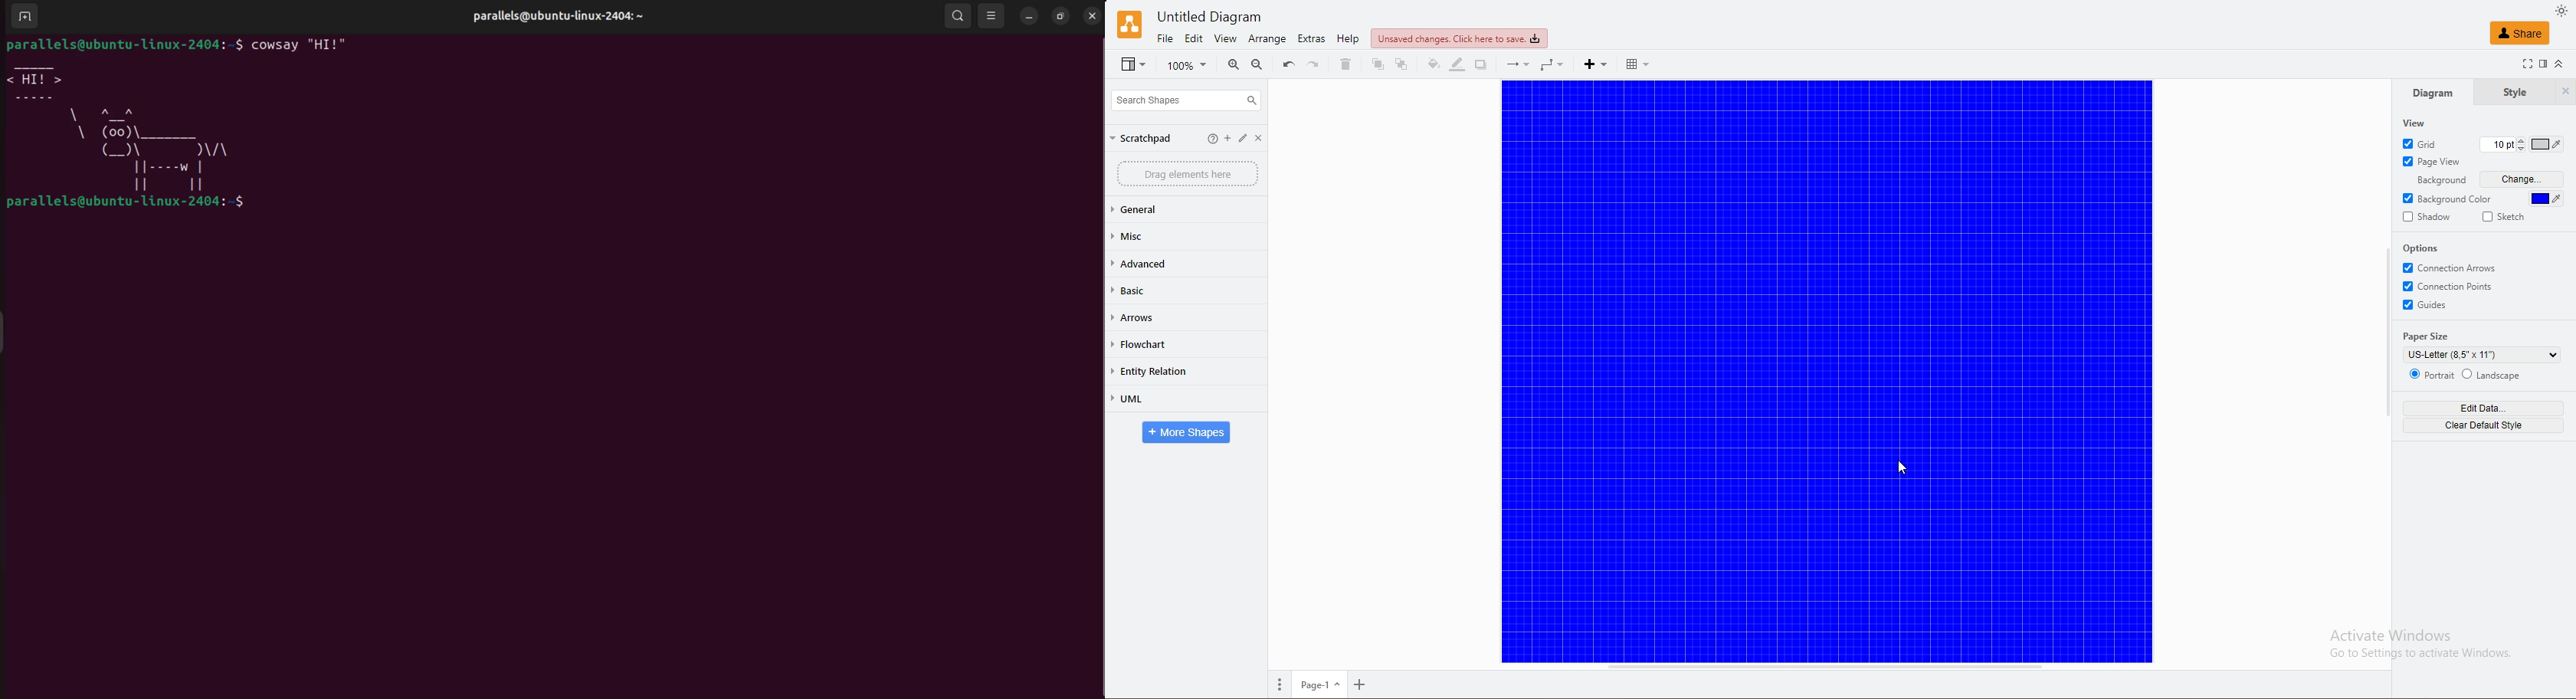 This screenshot has width=2576, height=700. I want to click on background, so click(2436, 180).